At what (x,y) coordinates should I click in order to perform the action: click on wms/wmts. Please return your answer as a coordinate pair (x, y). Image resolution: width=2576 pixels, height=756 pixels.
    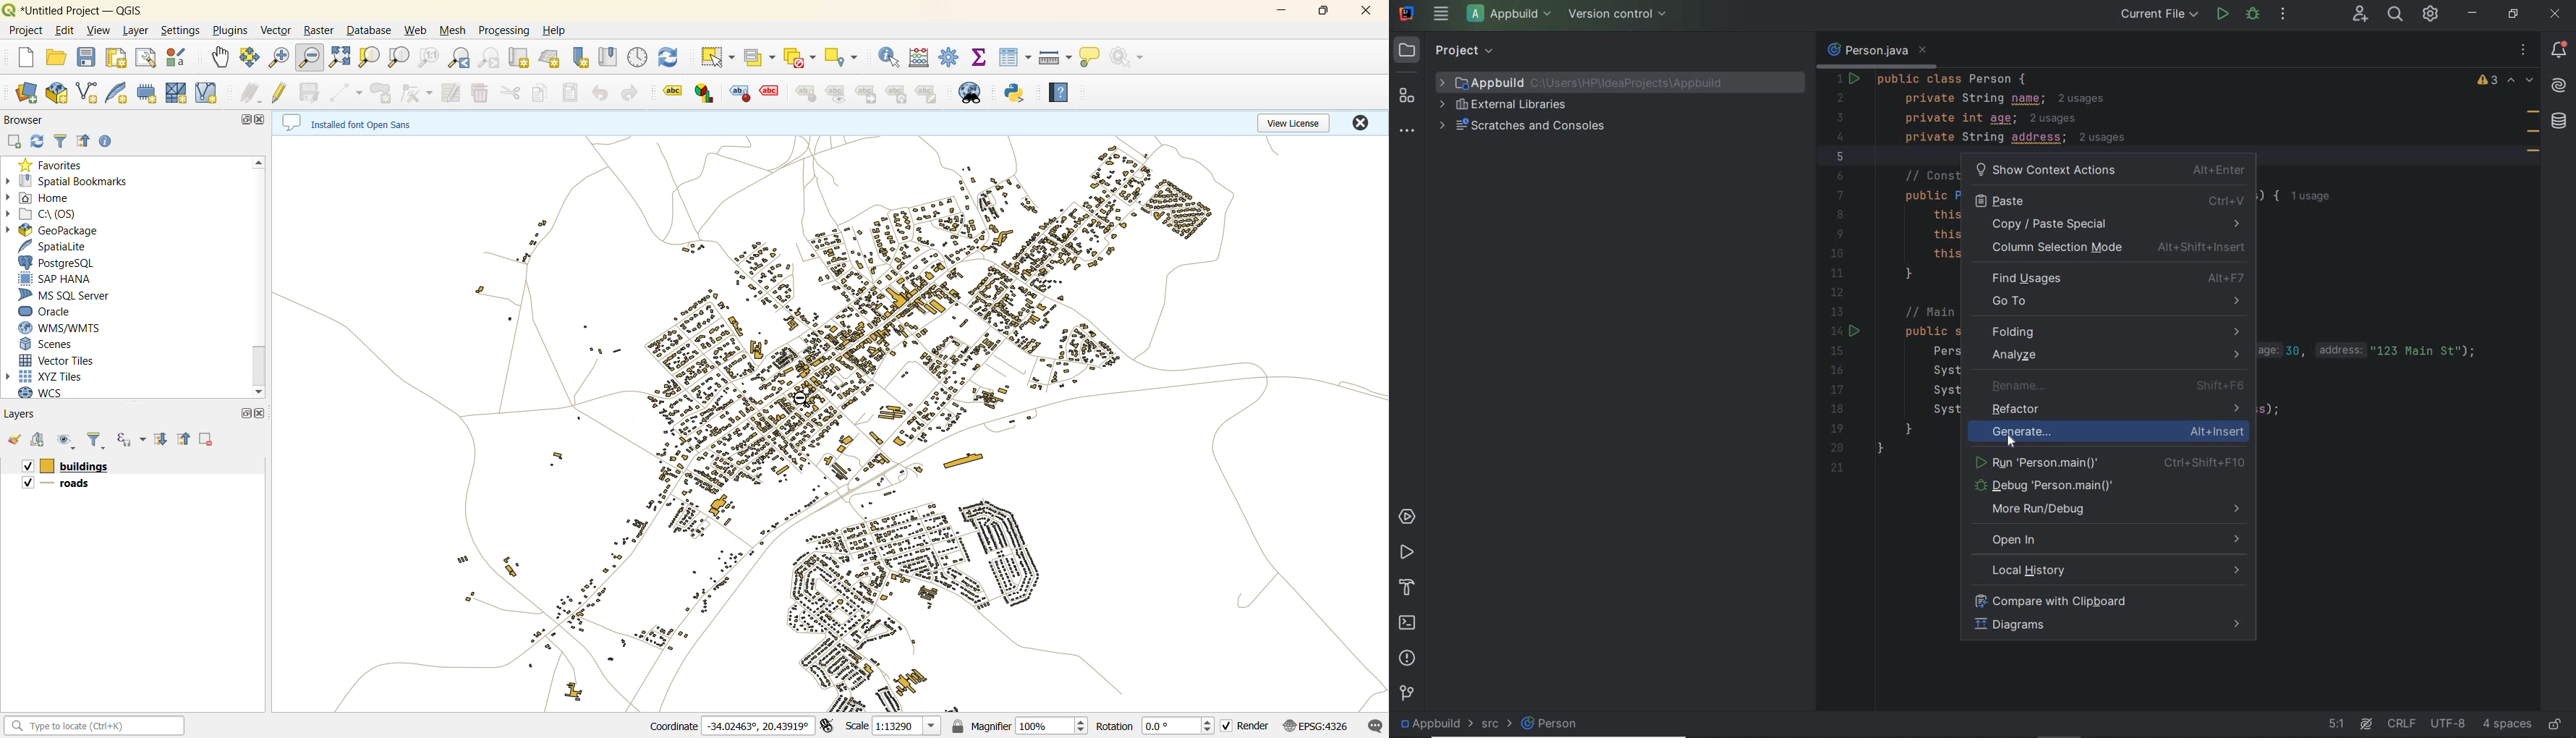
    Looking at the image, I should click on (69, 328).